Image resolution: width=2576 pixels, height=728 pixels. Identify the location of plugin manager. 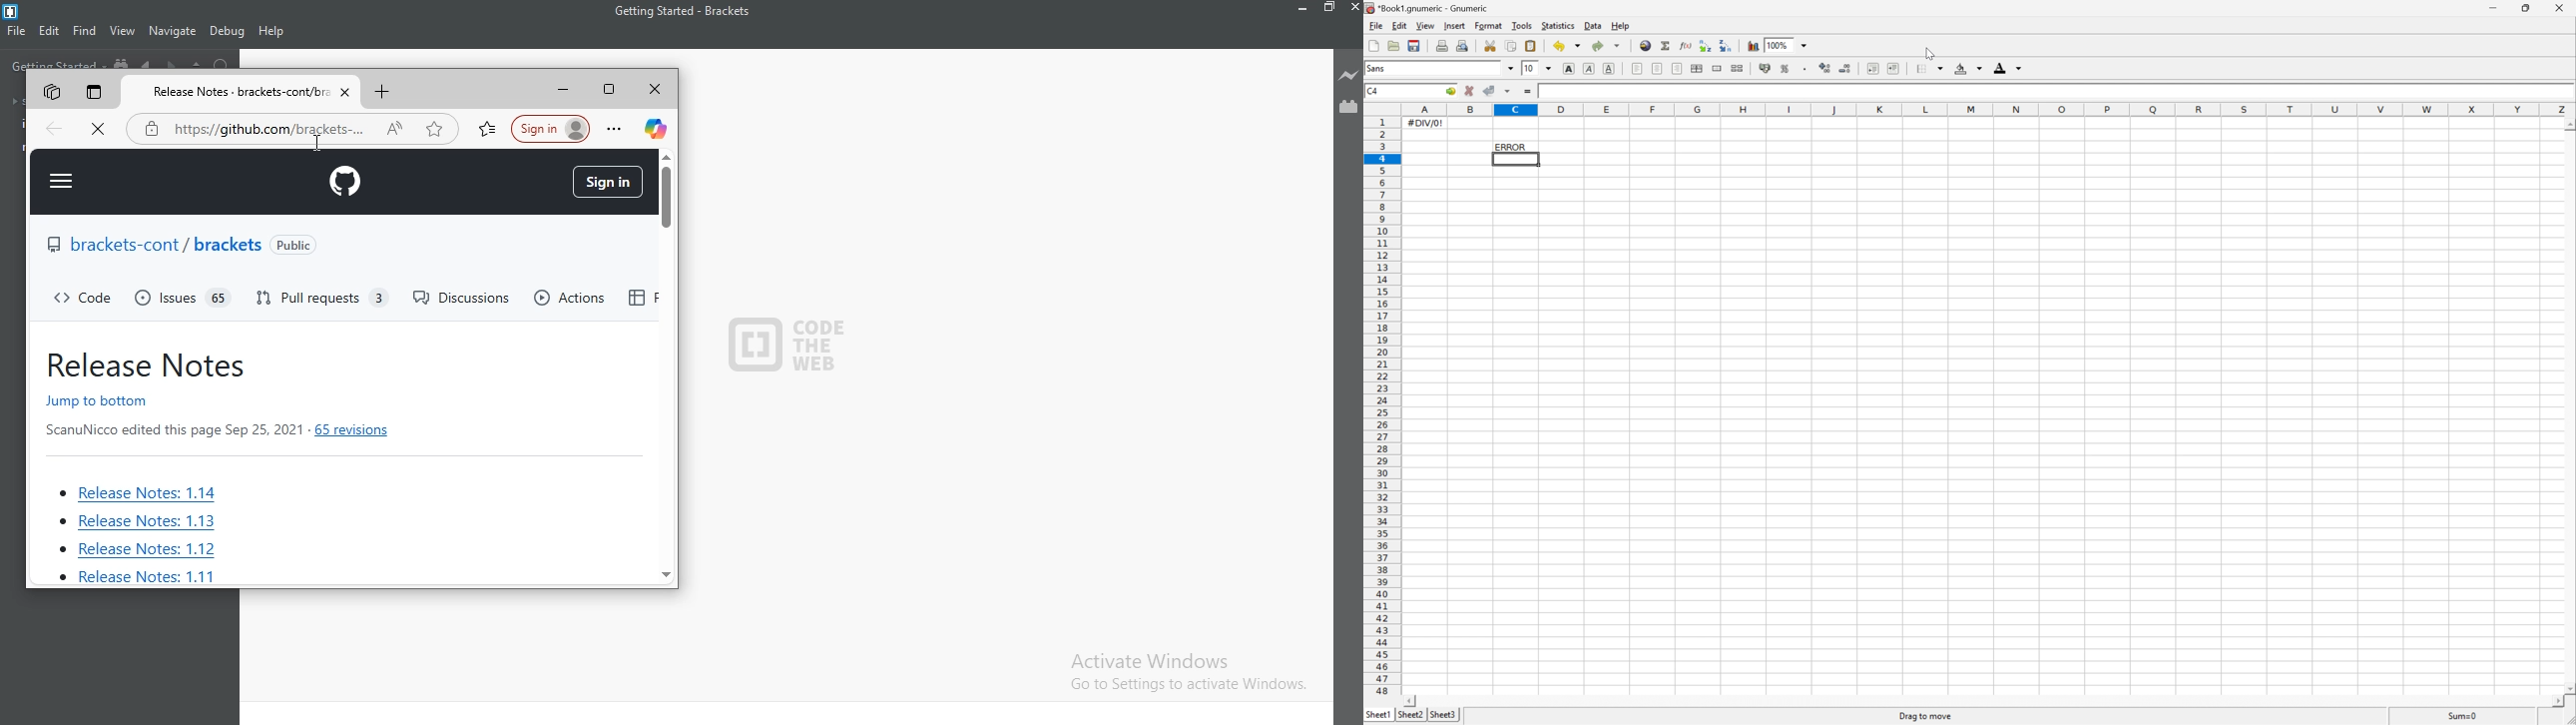
(96, 91).